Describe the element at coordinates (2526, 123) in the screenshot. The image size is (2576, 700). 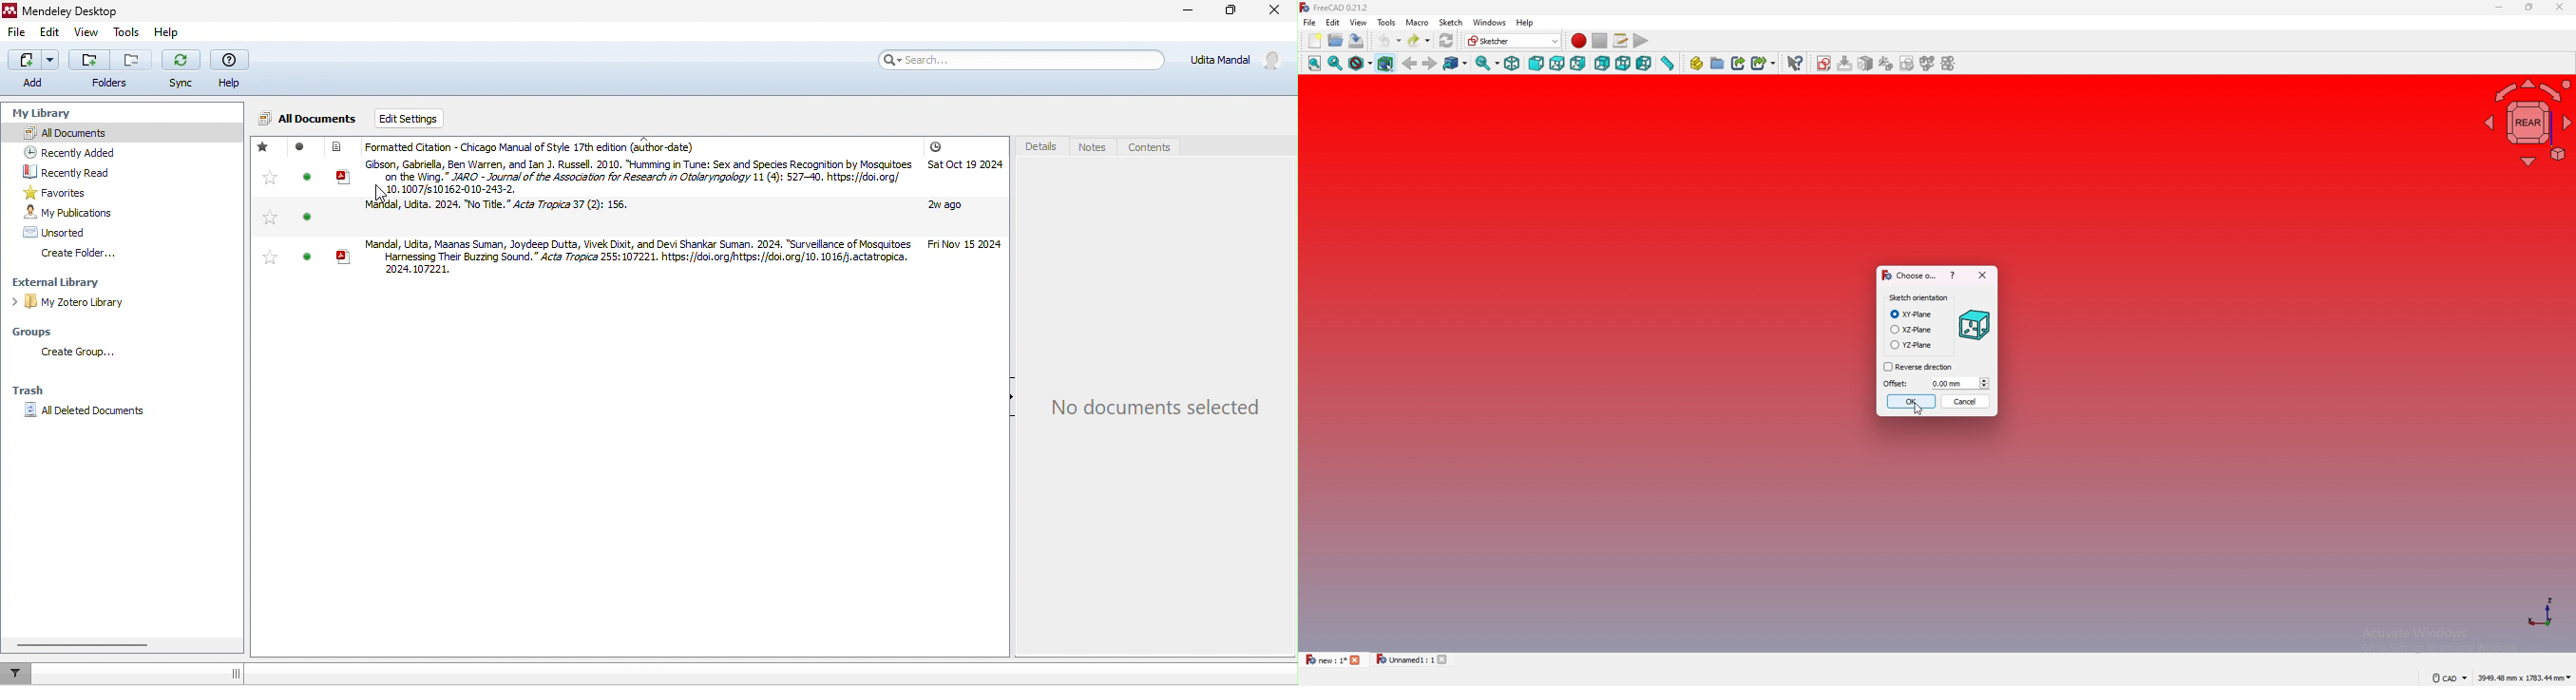
I see `navigating cube` at that location.